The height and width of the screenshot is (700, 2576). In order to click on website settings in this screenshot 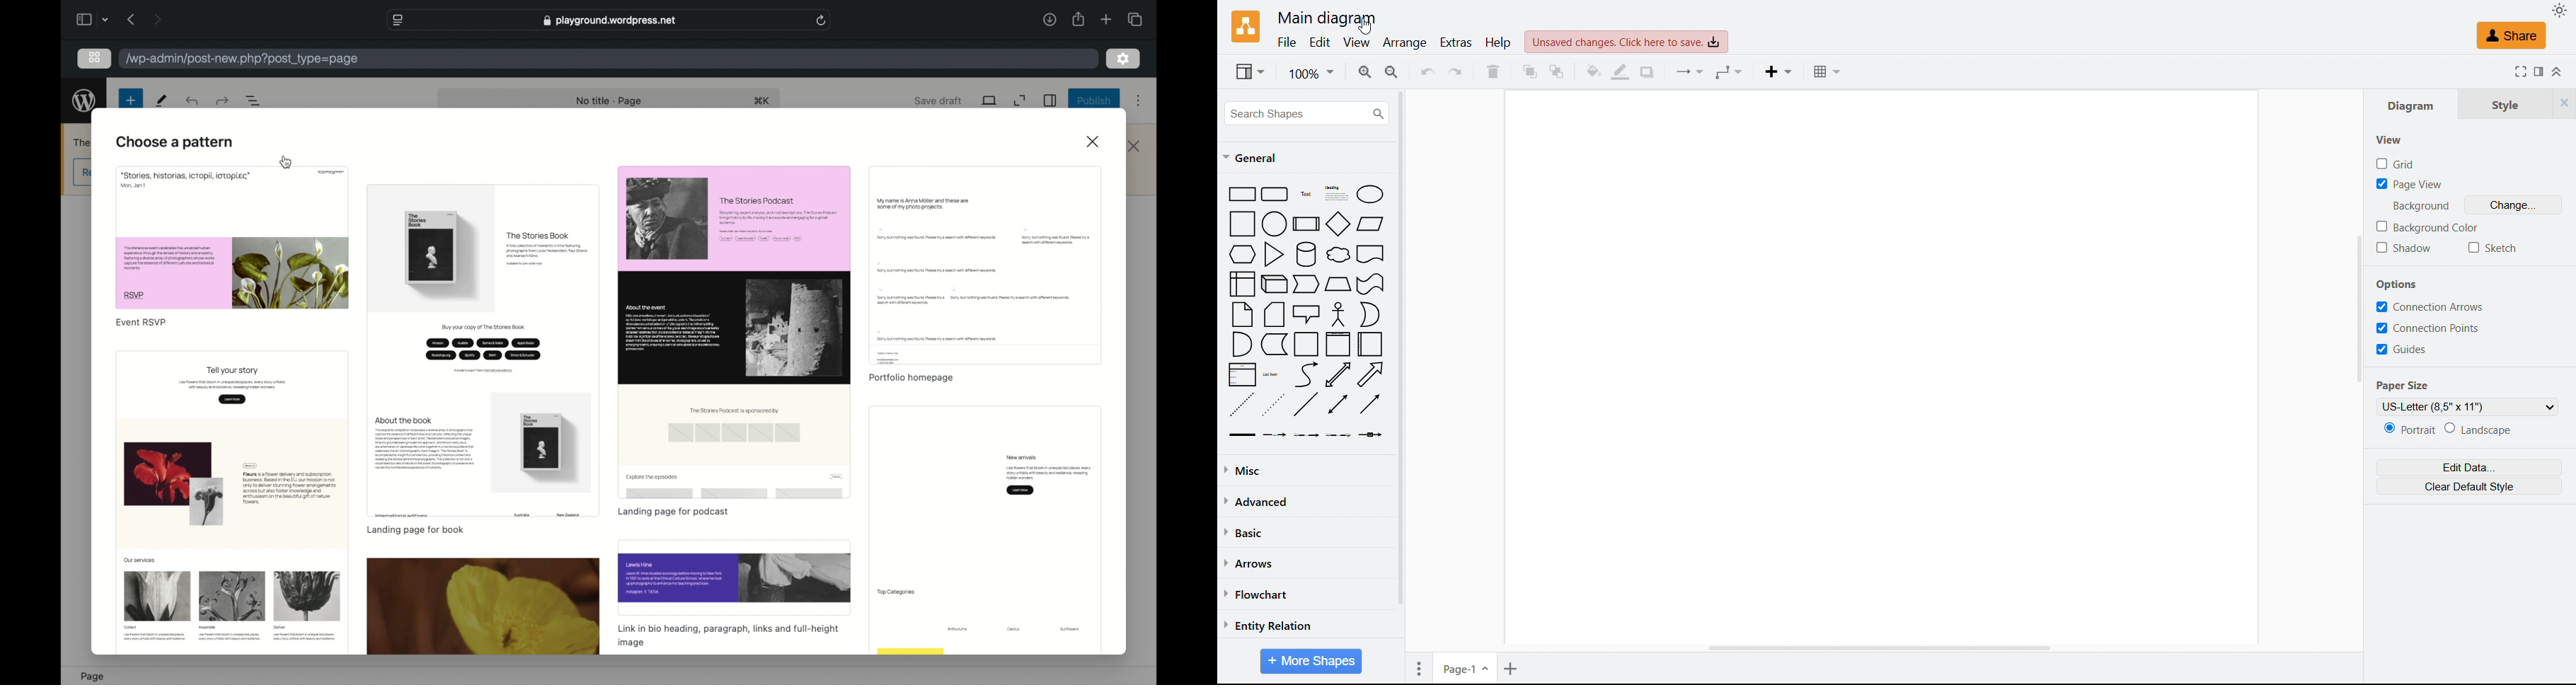, I will do `click(397, 20)`.